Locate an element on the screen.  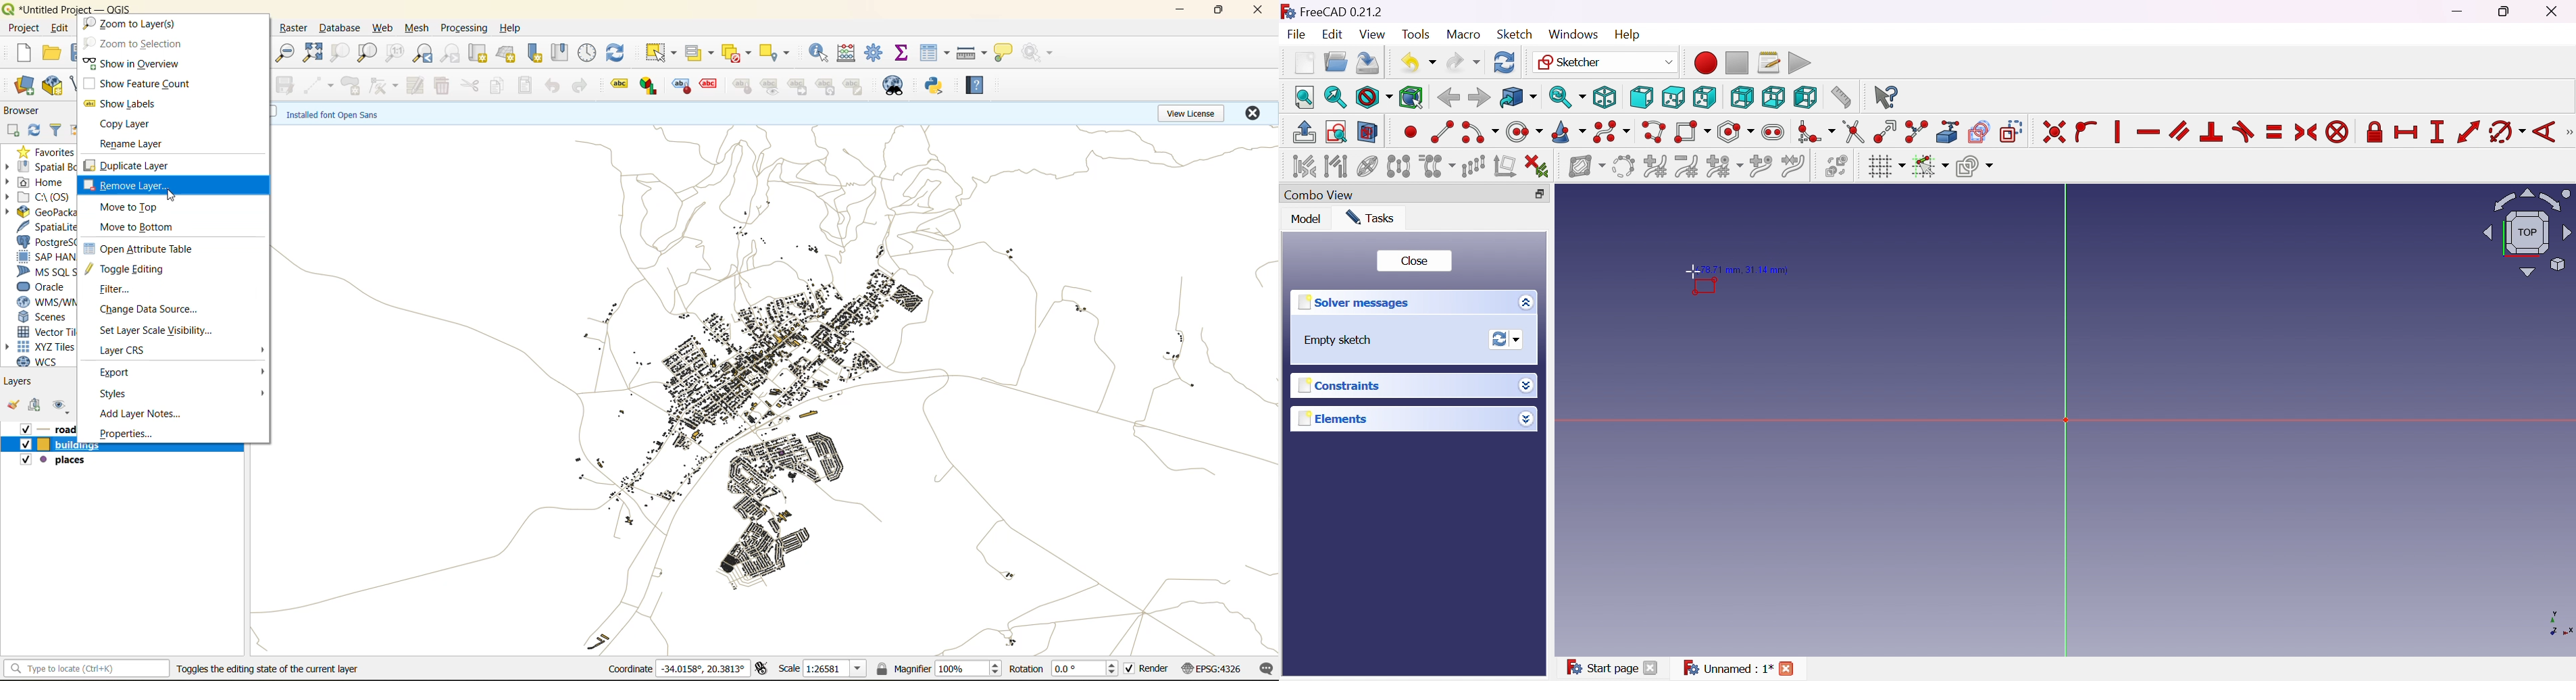
control panel is located at coordinates (590, 53).